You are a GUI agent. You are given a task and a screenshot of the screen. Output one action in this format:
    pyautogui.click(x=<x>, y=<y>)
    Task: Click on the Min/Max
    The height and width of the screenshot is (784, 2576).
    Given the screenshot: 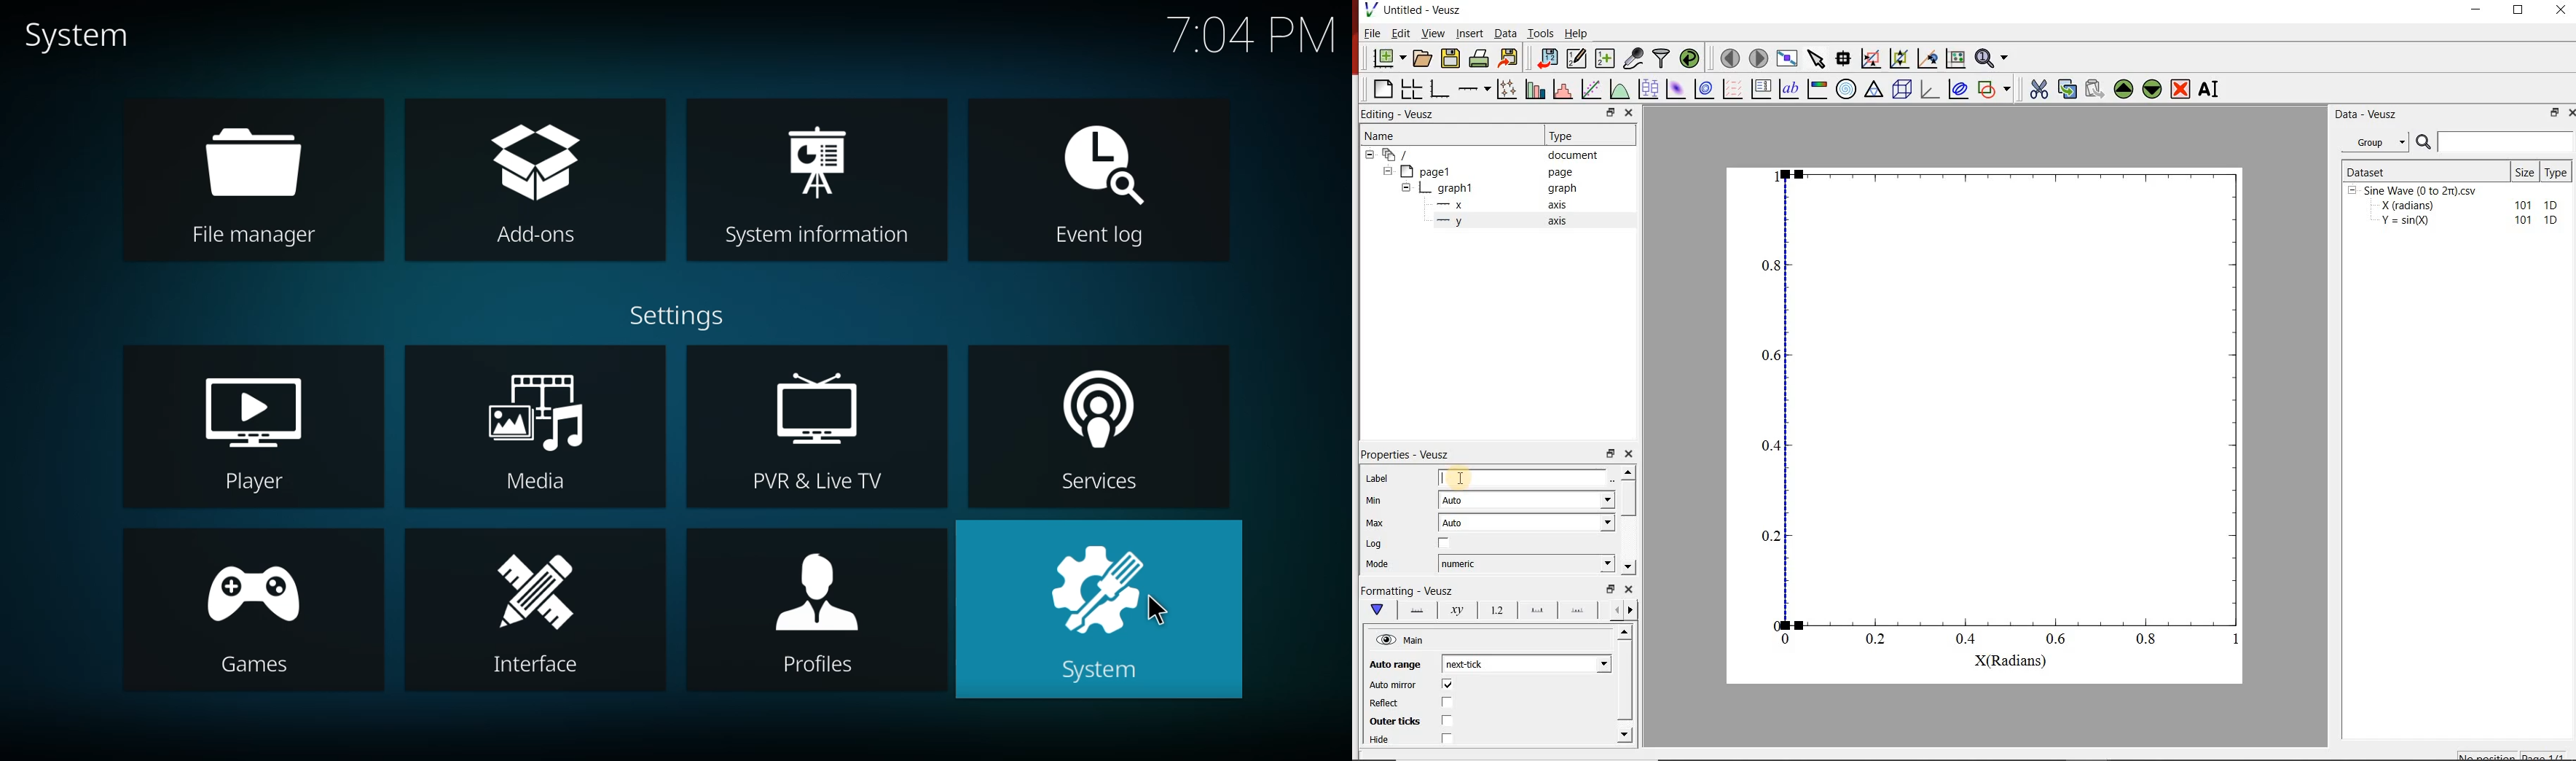 What is the action you would take?
    pyautogui.click(x=1611, y=452)
    